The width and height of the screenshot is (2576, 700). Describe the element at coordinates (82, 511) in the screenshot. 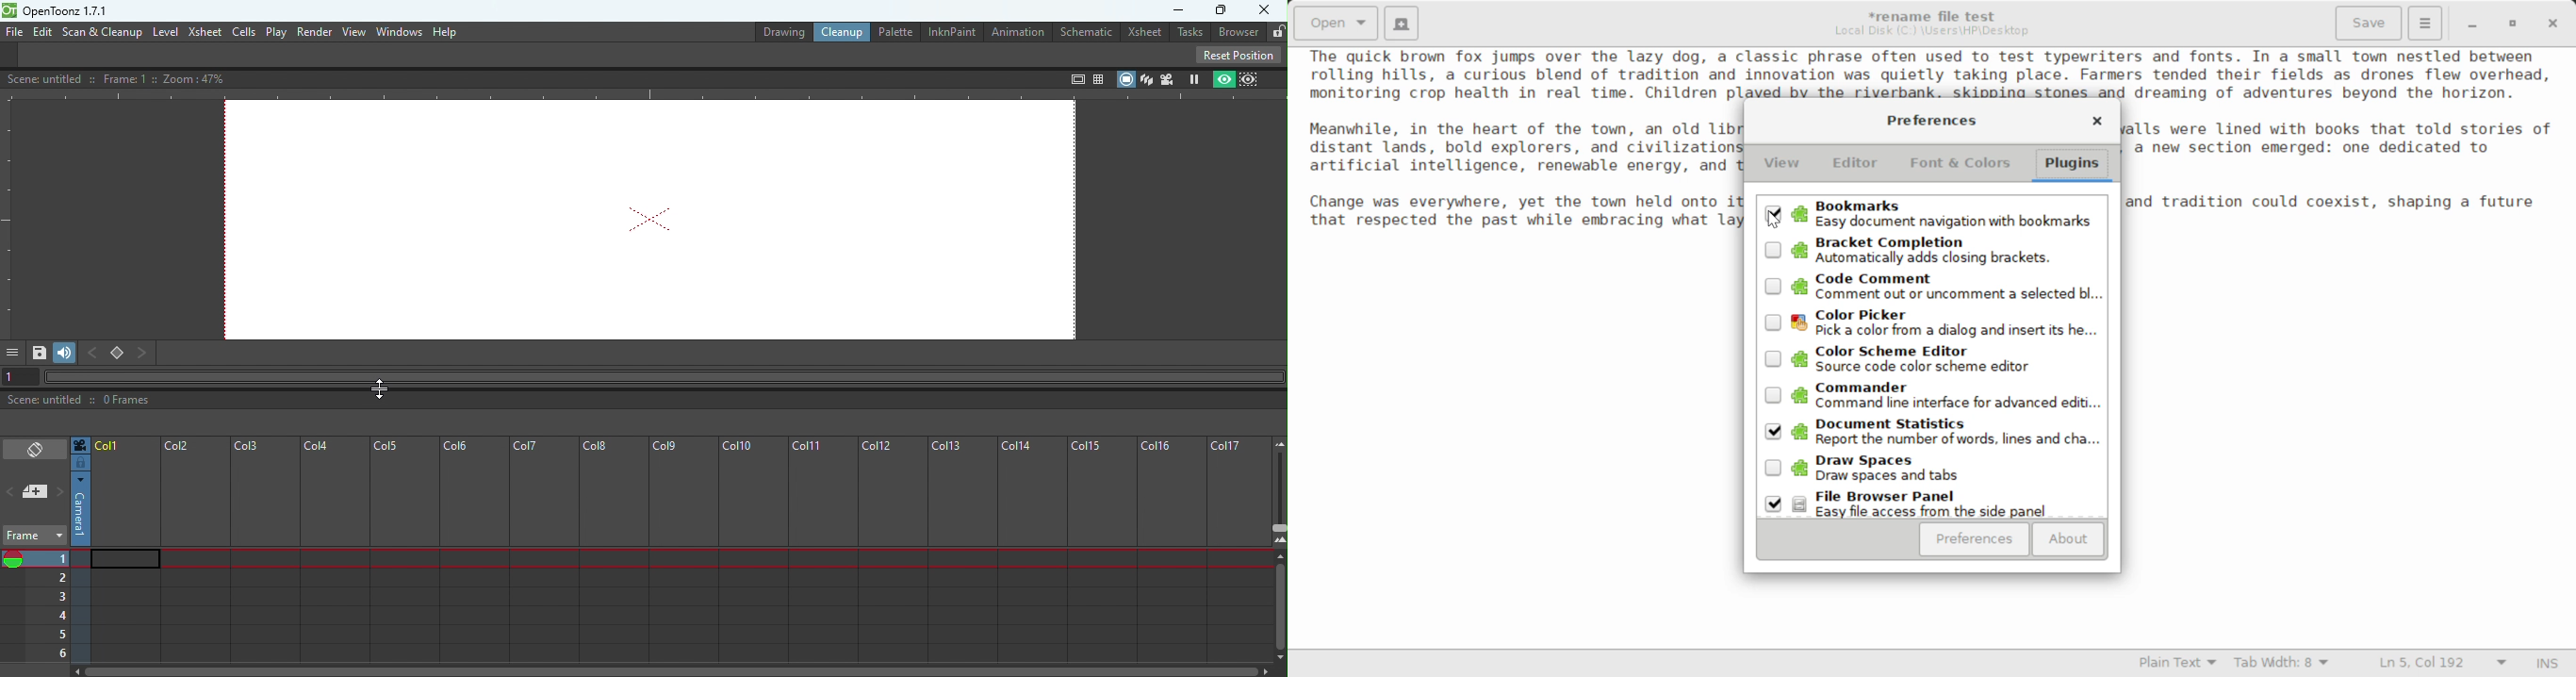

I see `Click to select camera` at that location.